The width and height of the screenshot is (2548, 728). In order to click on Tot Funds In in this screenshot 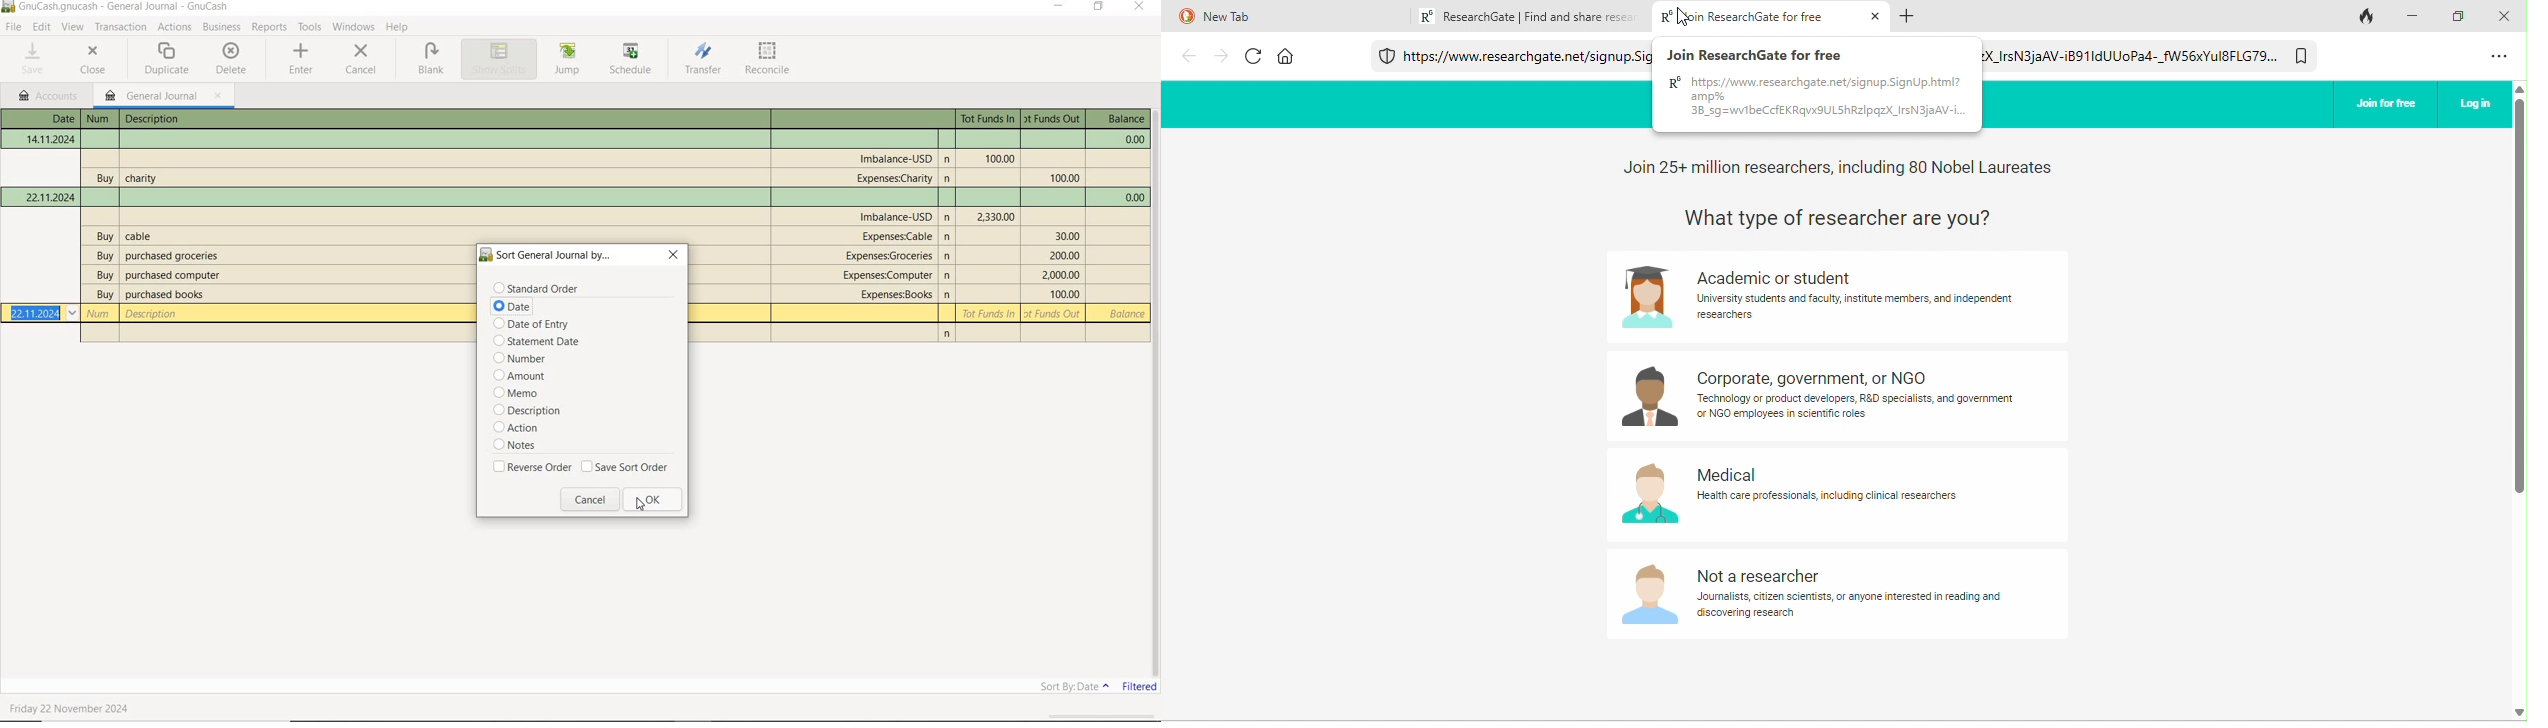, I will do `click(990, 313)`.